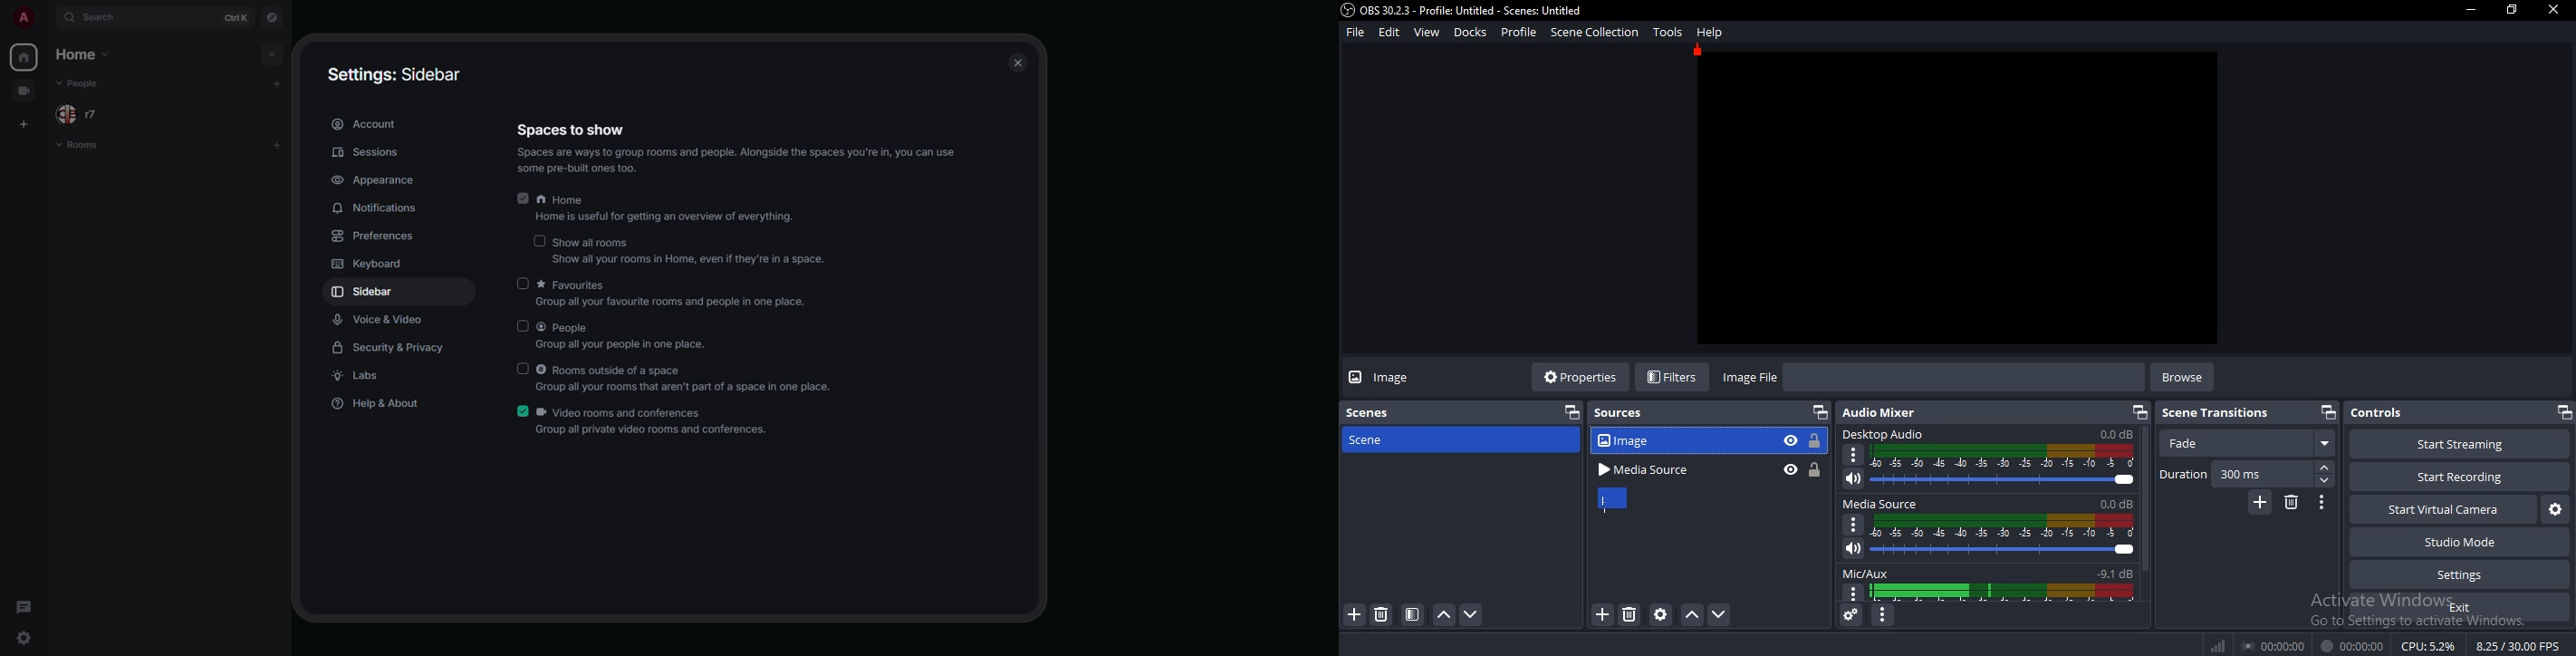 The width and height of the screenshot is (2576, 672). Describe the element at coordinates (25, 636) in the screenshot. I see `quick settings` at that location.